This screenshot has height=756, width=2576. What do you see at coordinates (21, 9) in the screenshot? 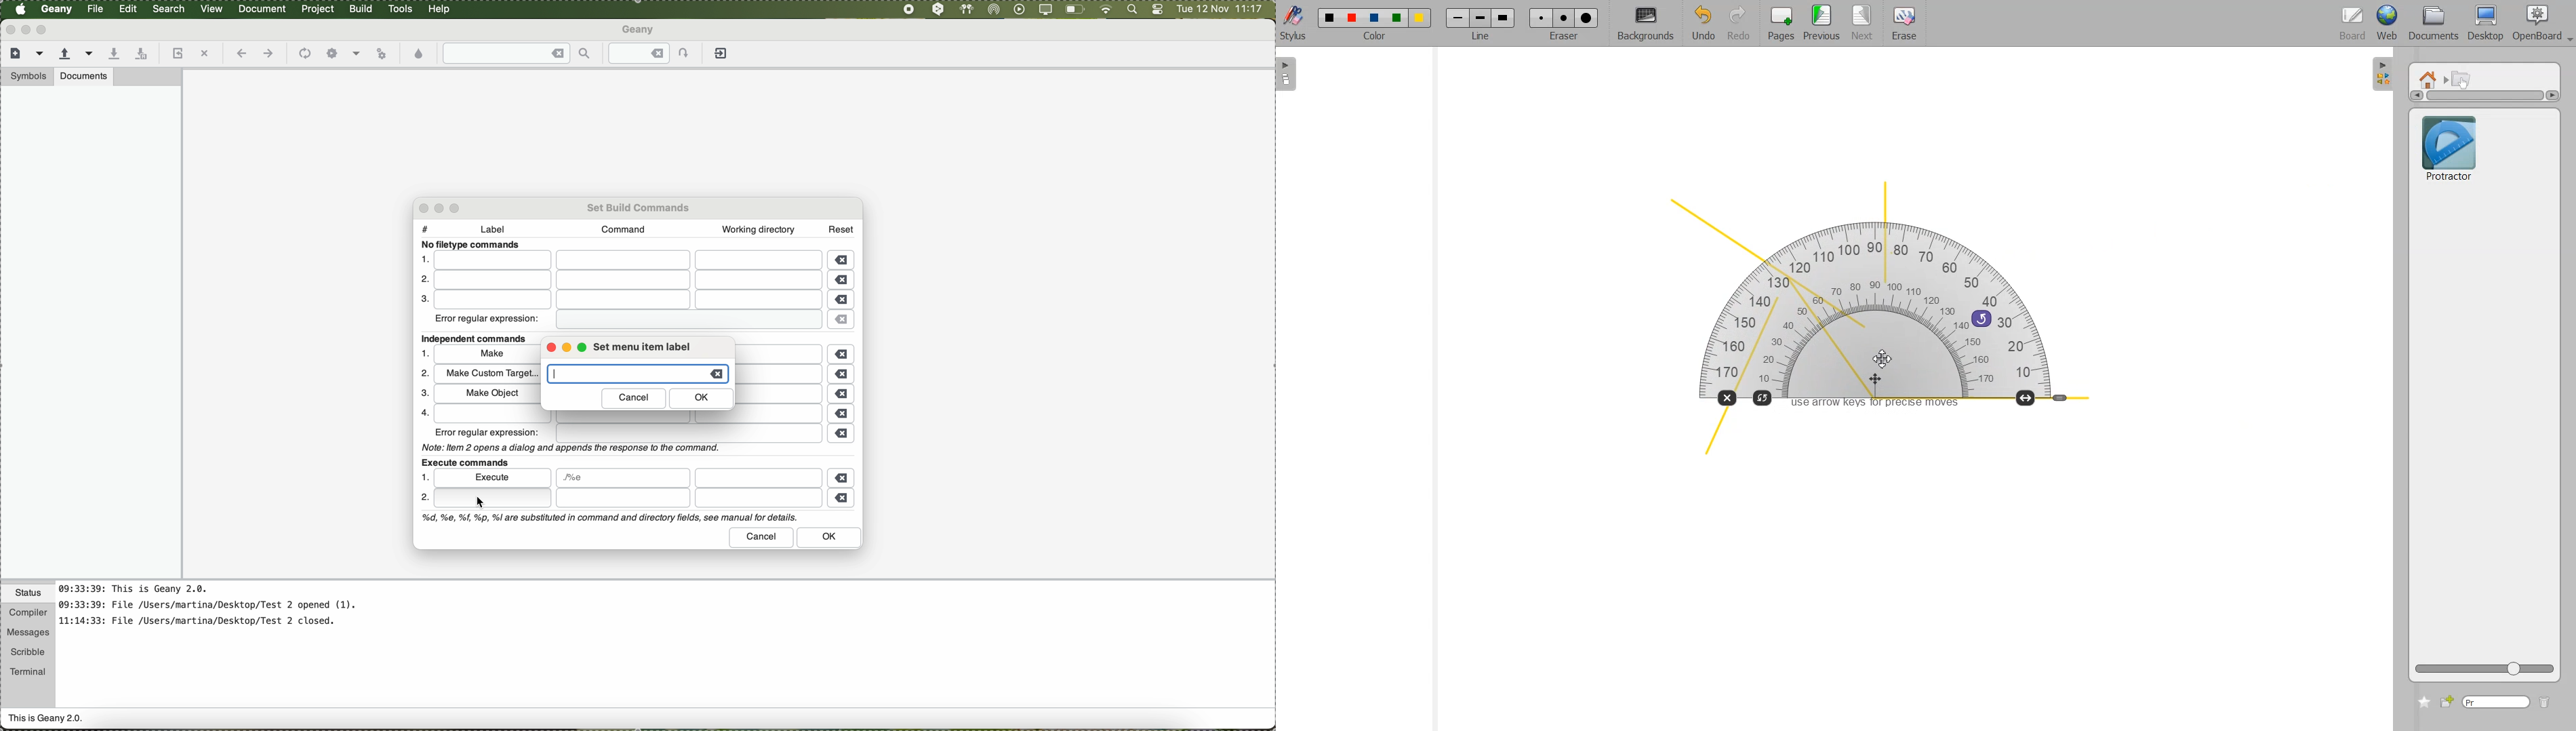
I see `Apple icon` at bounding box center [21, 9].